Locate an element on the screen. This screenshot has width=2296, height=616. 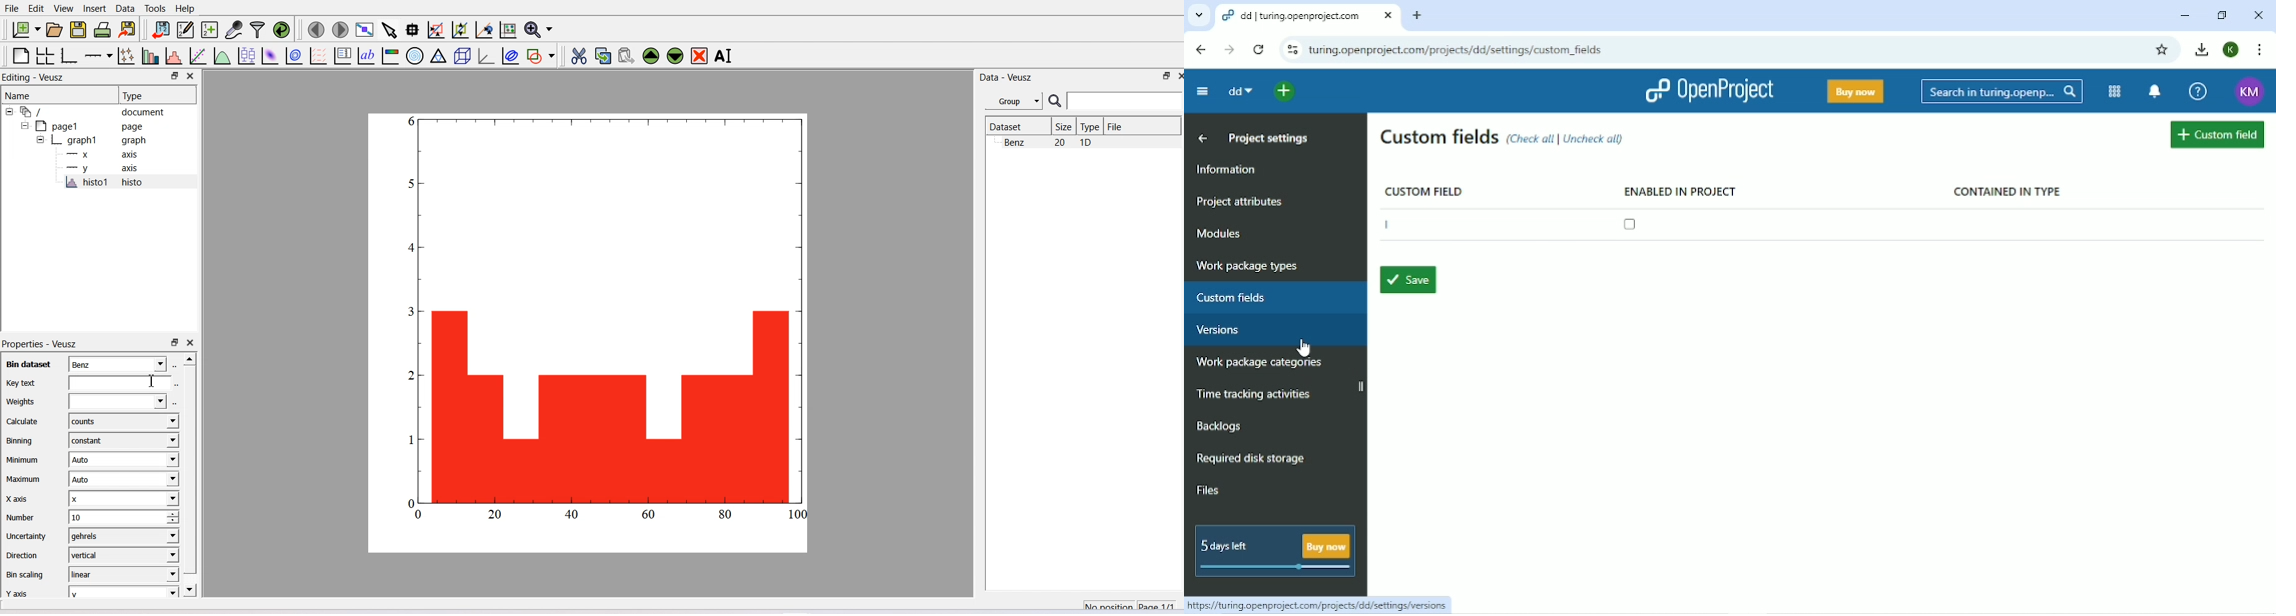
Link is located at coordinates (1321, 603).